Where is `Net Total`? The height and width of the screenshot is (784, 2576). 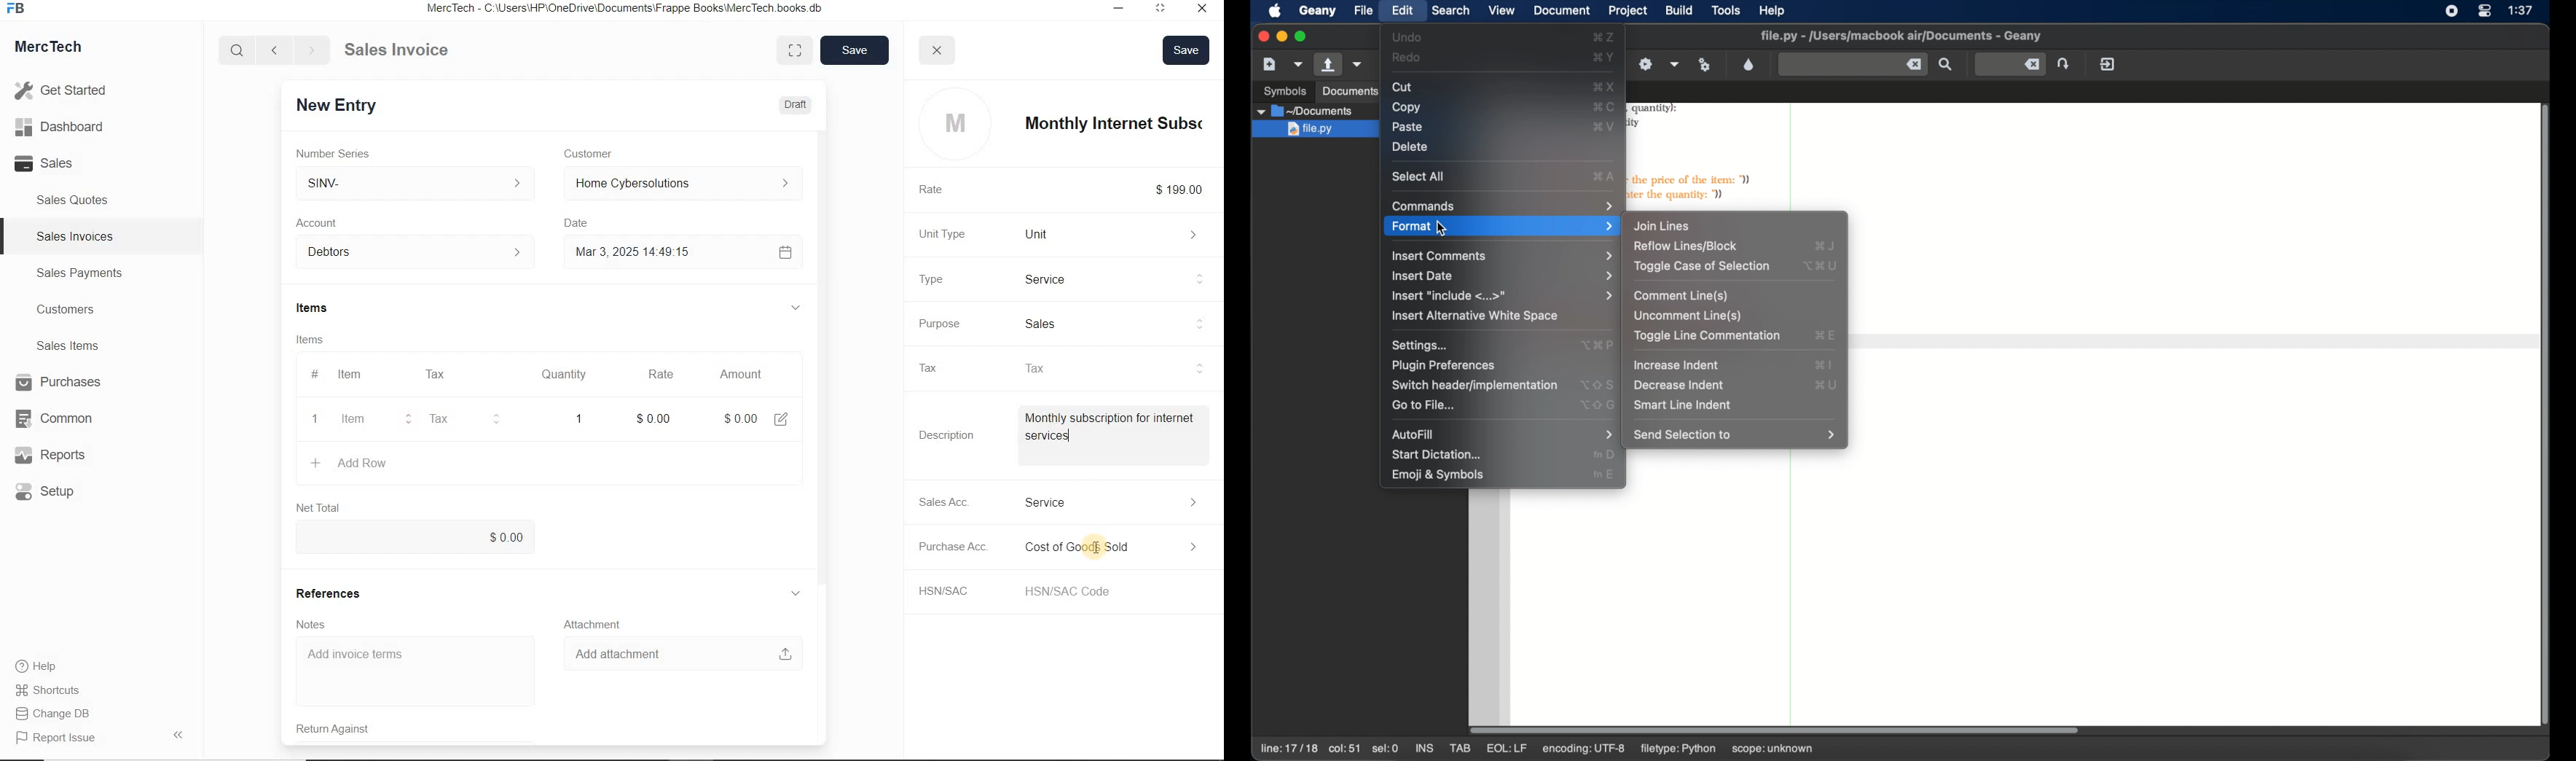
Net Total is located at coordinates (317, 507).